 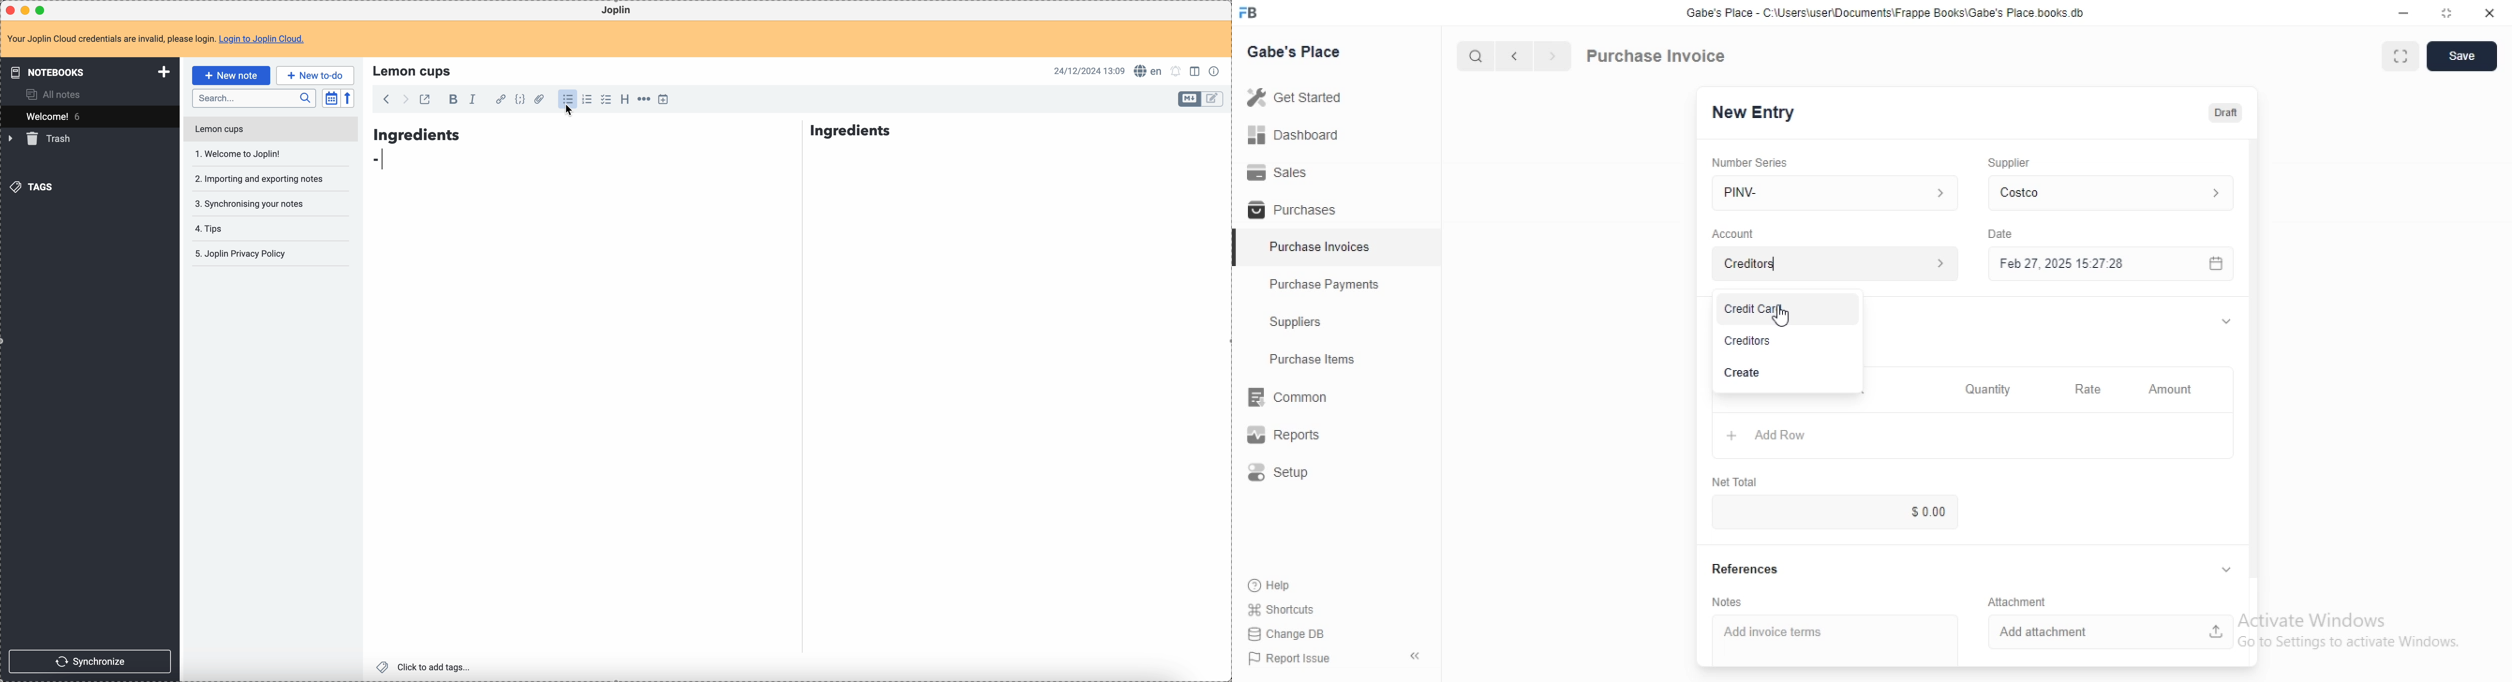 What do you see at coordinates (1176, 71) in the screenshot?
I see `set notifications` at bounding box center [1176, 71].